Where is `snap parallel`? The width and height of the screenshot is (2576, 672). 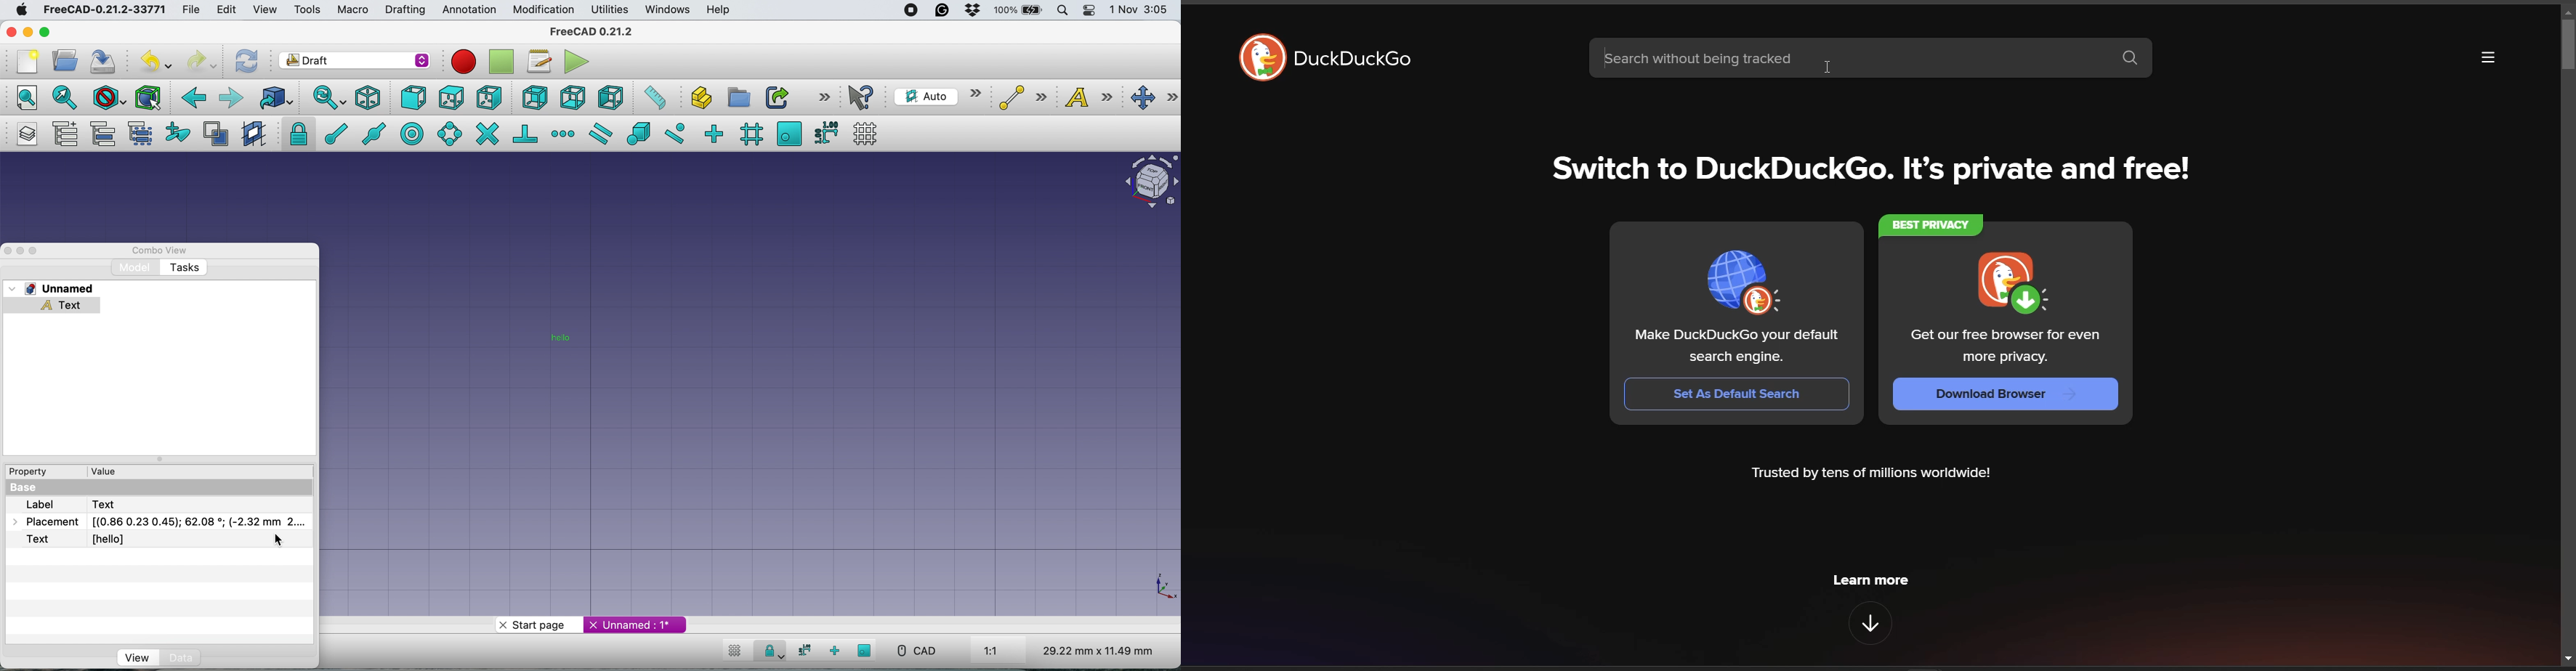
snap parallel is located at coordinates (598, 132).